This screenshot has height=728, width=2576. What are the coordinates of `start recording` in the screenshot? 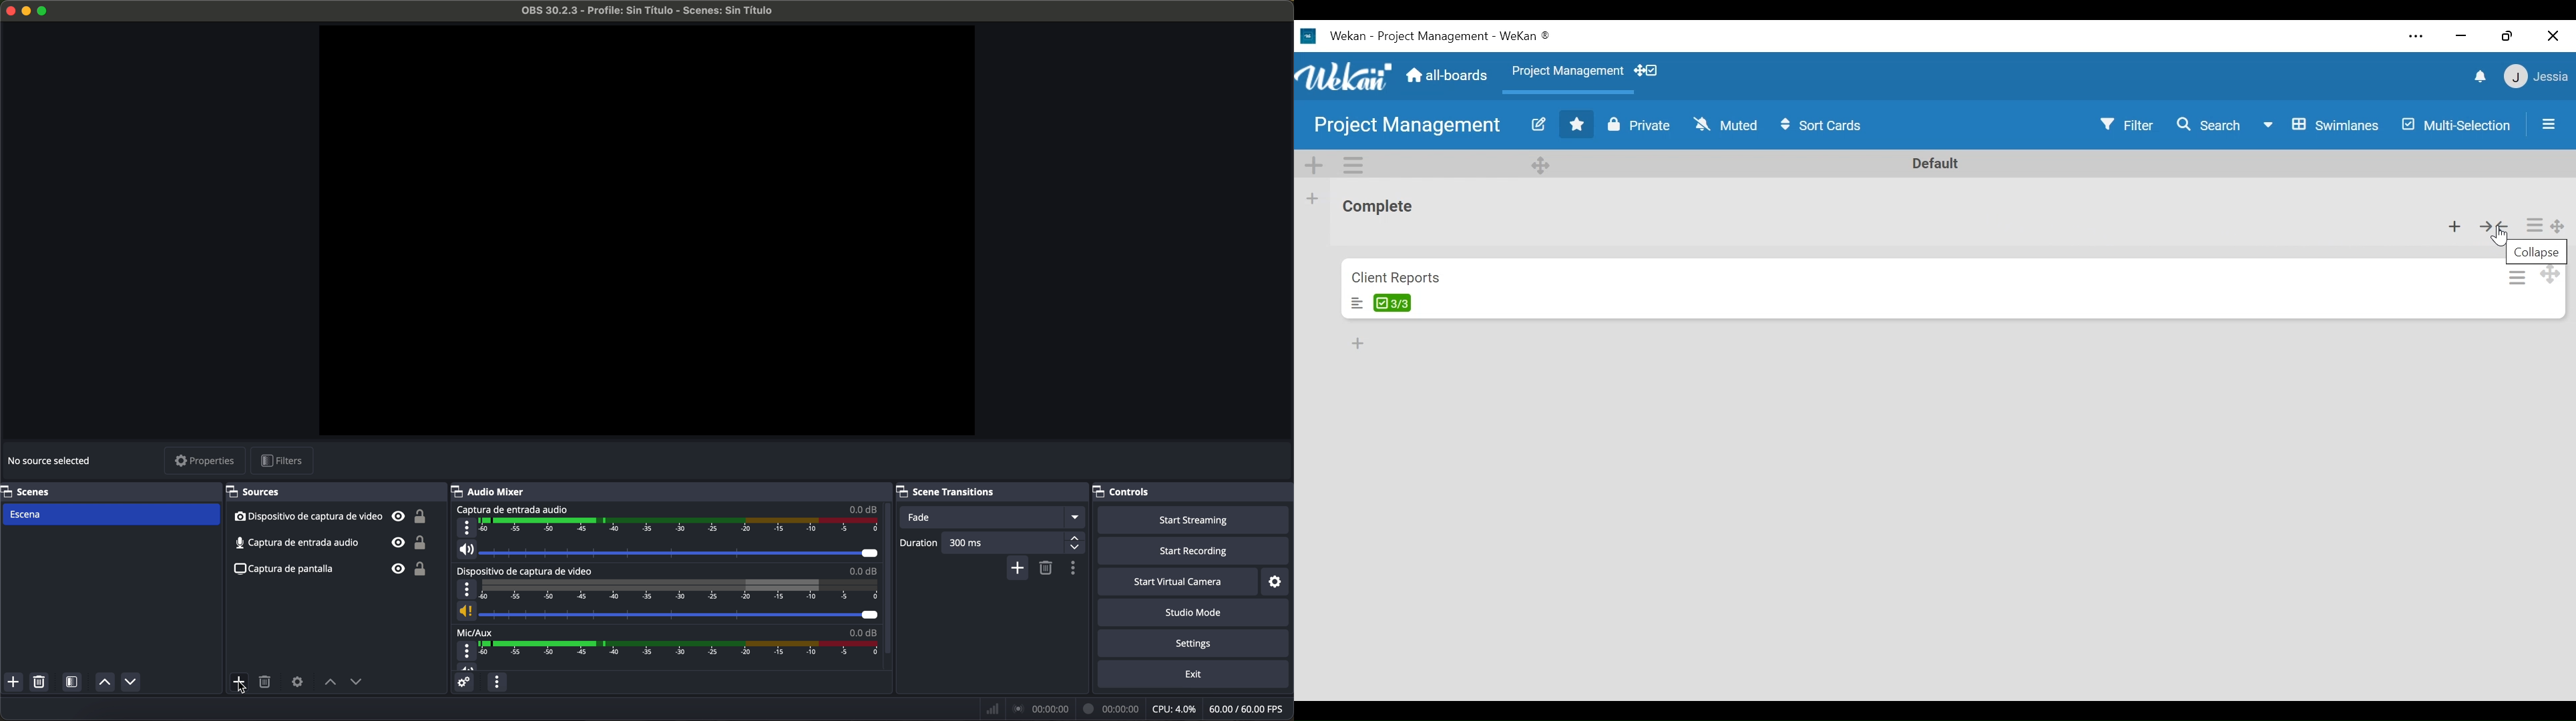 It's located at (1196, 552).